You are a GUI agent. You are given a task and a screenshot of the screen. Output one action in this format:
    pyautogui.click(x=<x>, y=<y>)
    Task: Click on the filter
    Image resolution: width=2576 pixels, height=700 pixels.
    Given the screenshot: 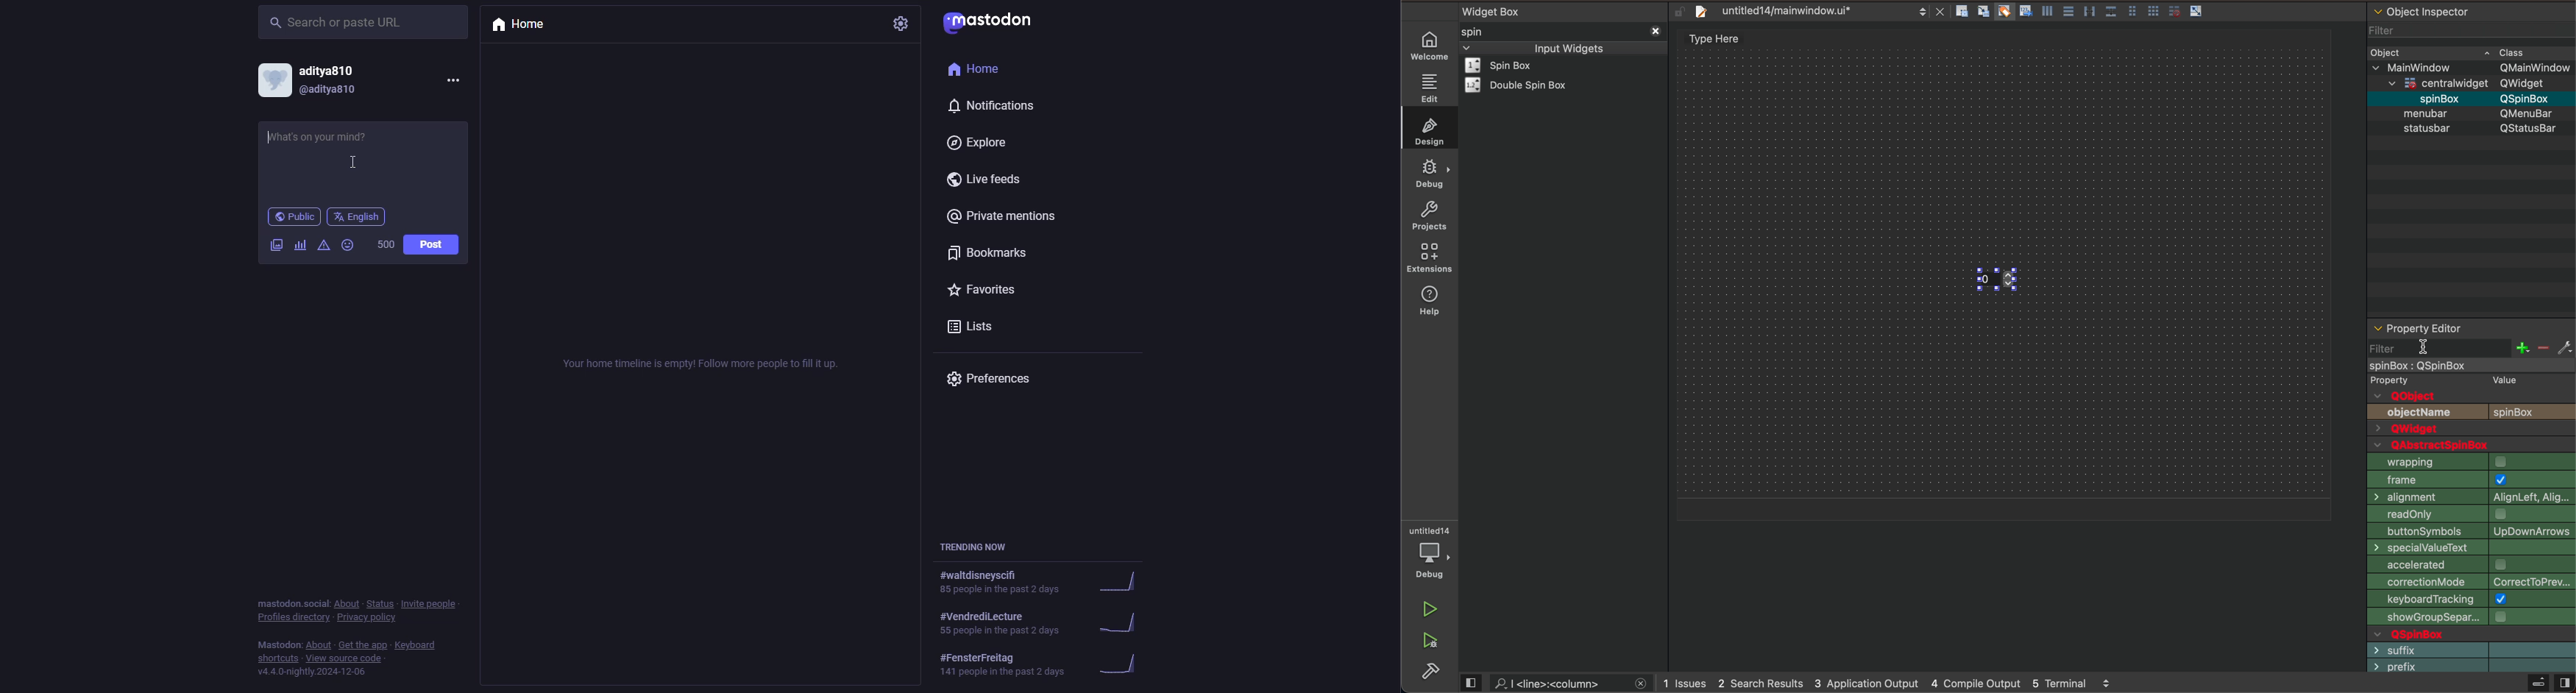 What is the action you would take?
    pyautogui.click(x=2471, y=346)
    